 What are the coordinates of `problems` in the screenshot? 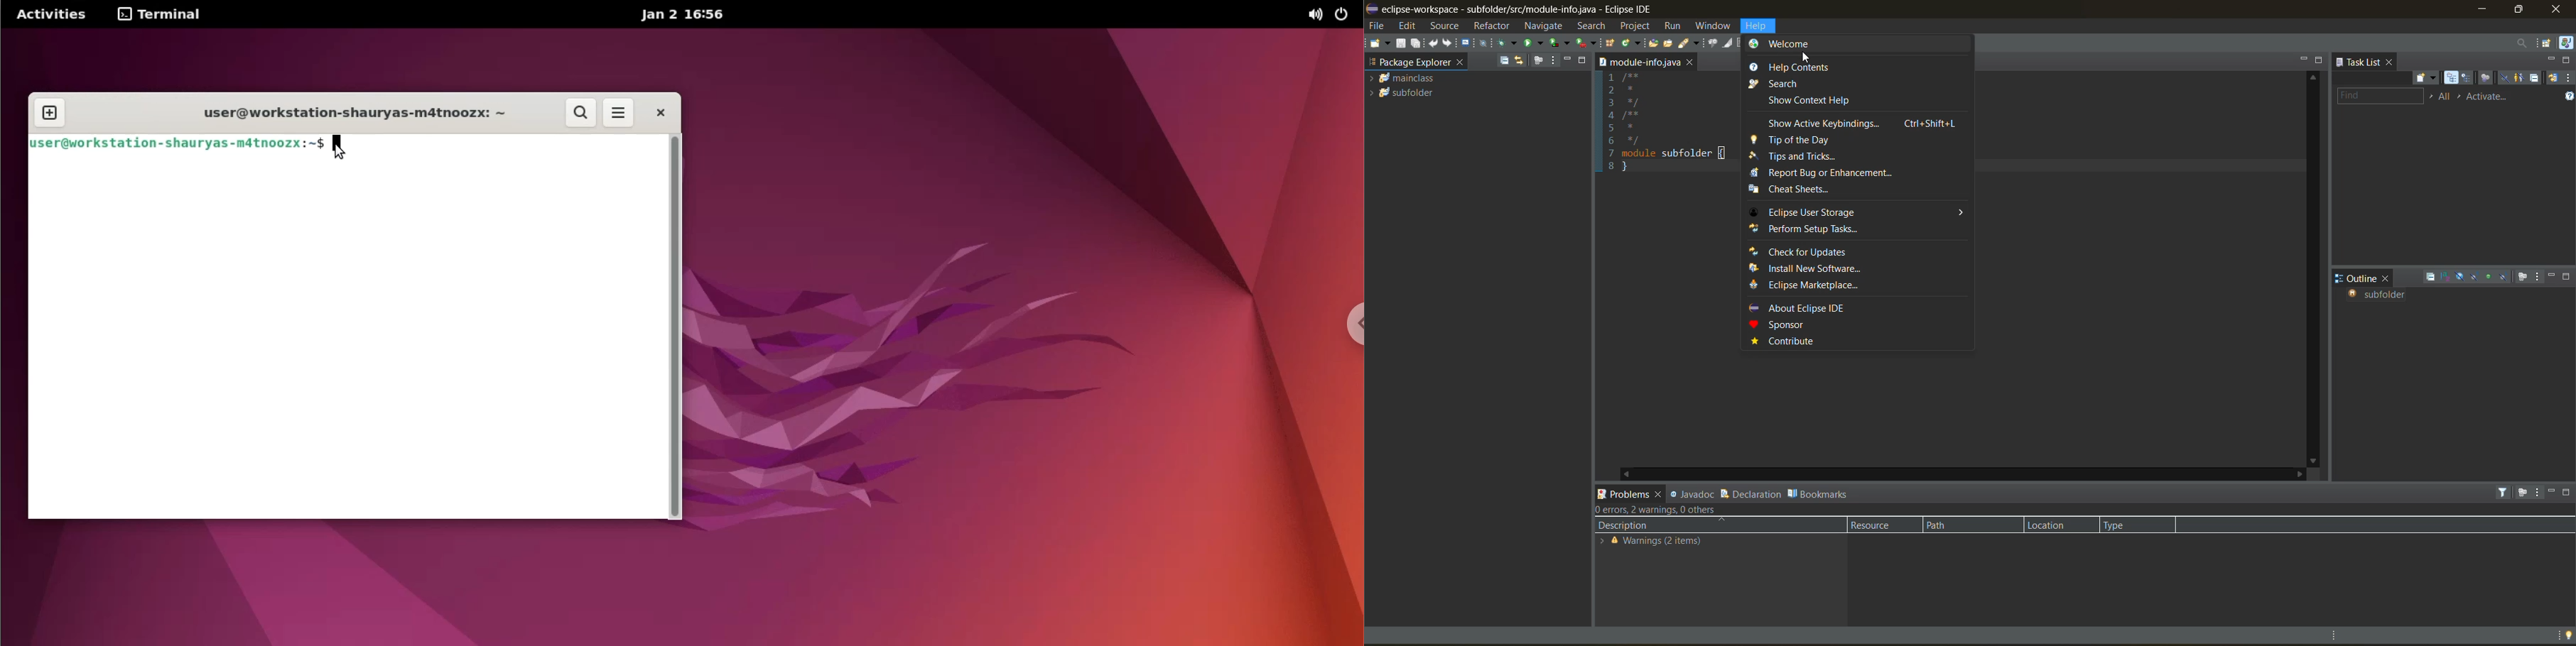 It's located at (1623, 495).